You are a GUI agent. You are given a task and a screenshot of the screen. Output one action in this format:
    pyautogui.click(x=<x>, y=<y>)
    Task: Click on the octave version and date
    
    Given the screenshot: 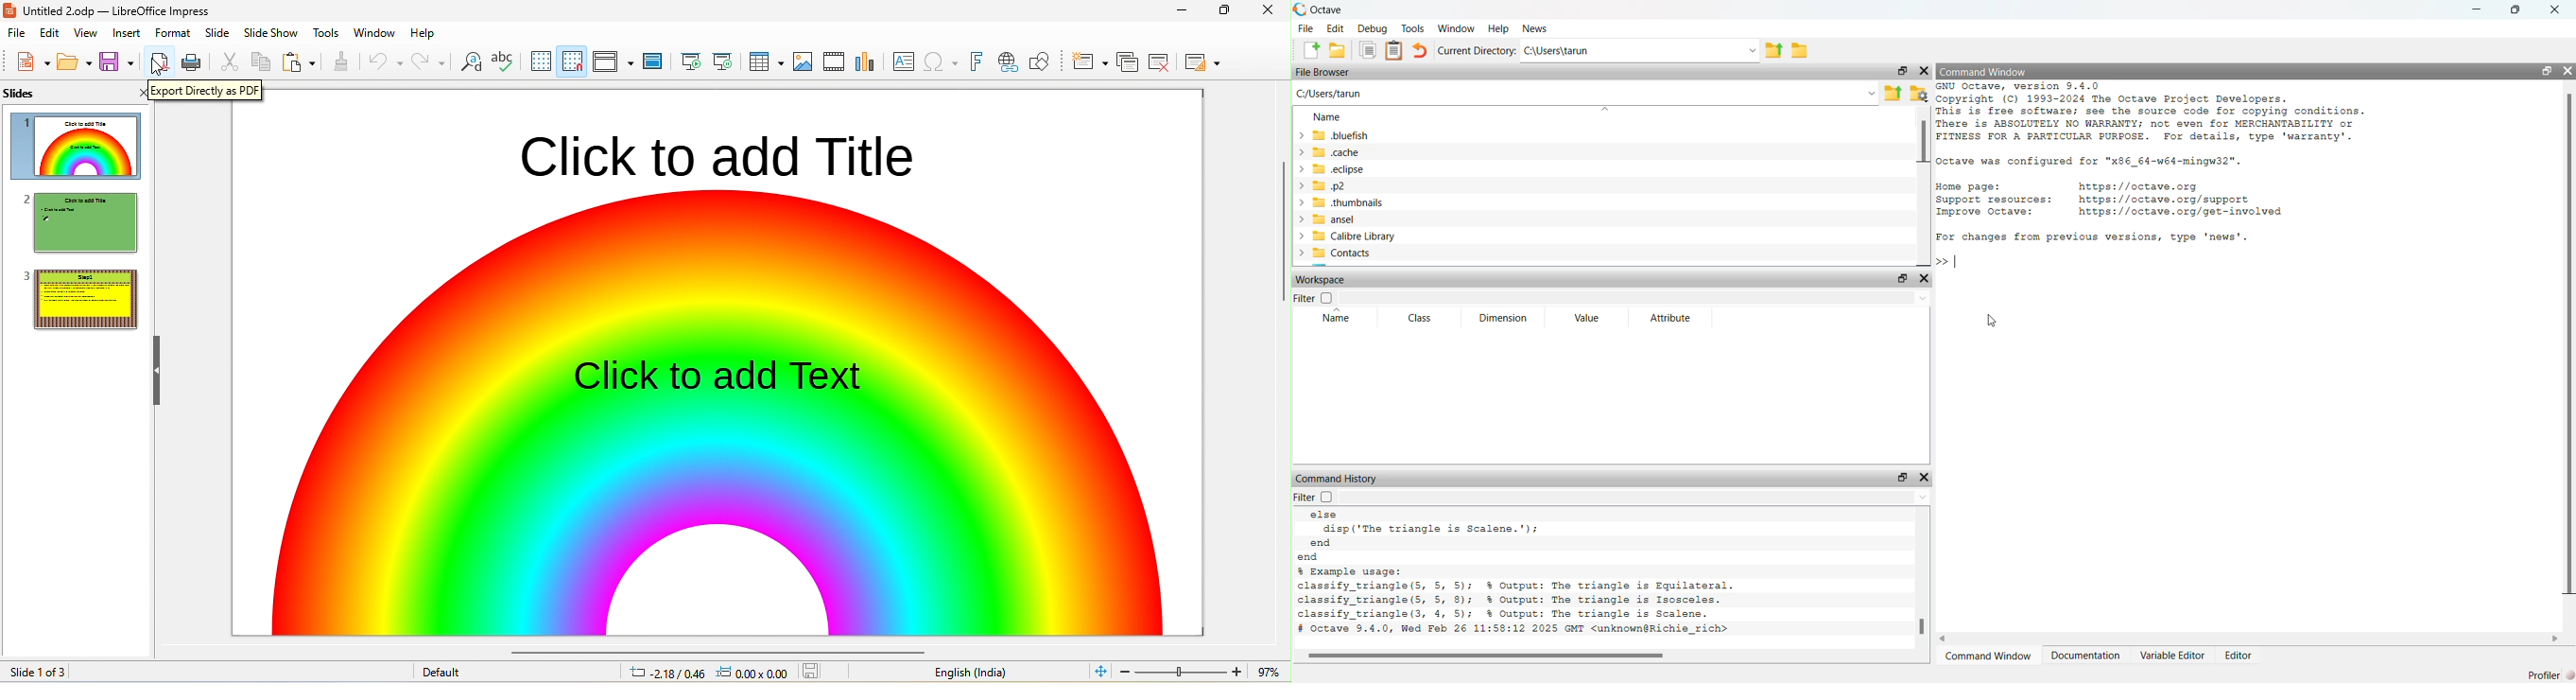 What is the action you would take?
    pyautogui.click(x=1519, y=631)
    